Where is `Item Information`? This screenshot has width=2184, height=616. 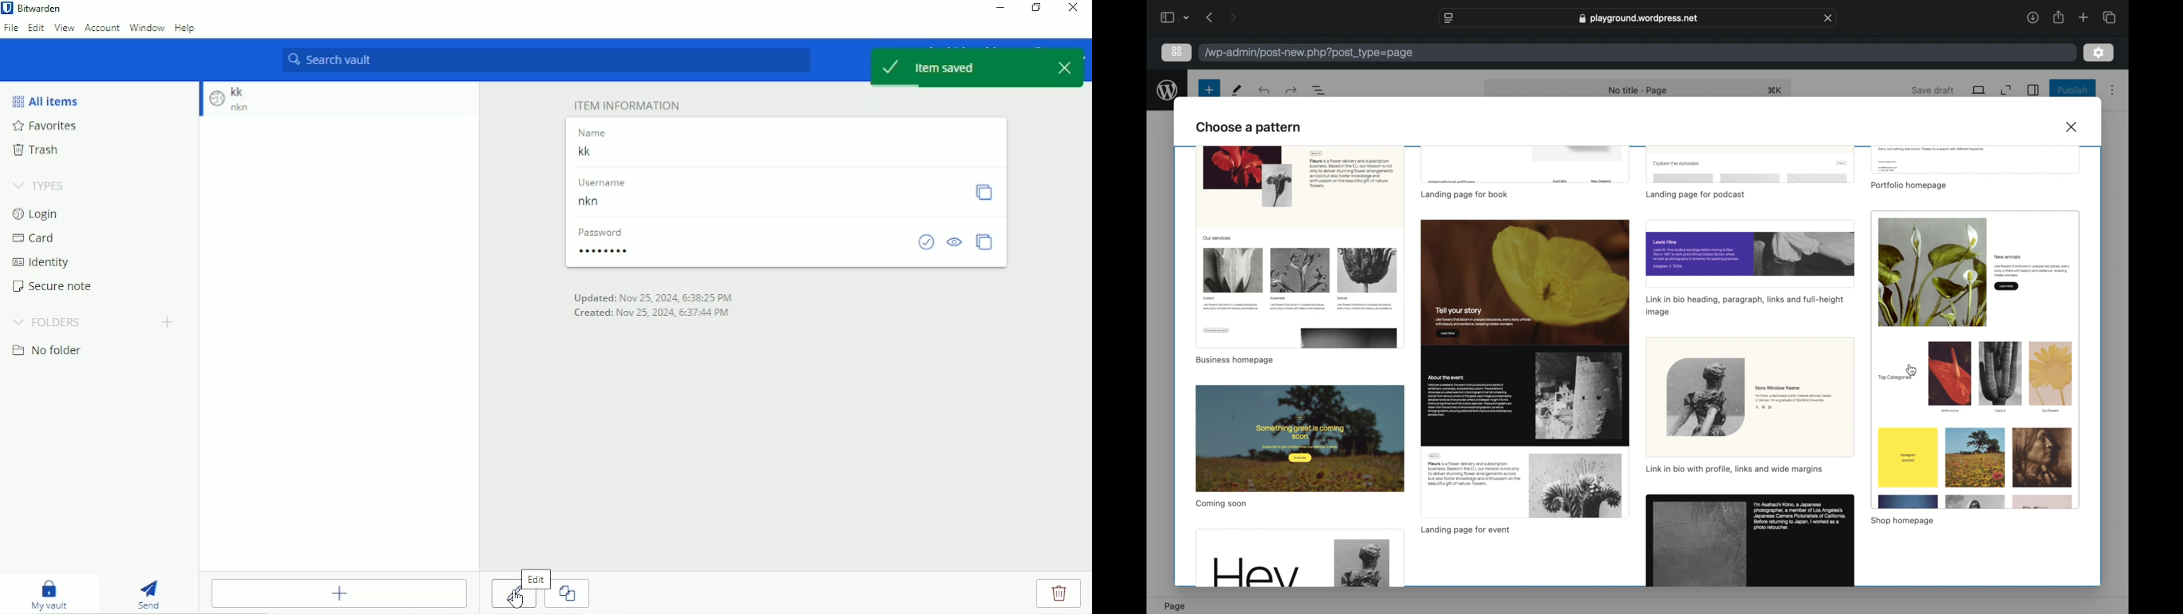 Item Information is located at coordinates (627, 105).